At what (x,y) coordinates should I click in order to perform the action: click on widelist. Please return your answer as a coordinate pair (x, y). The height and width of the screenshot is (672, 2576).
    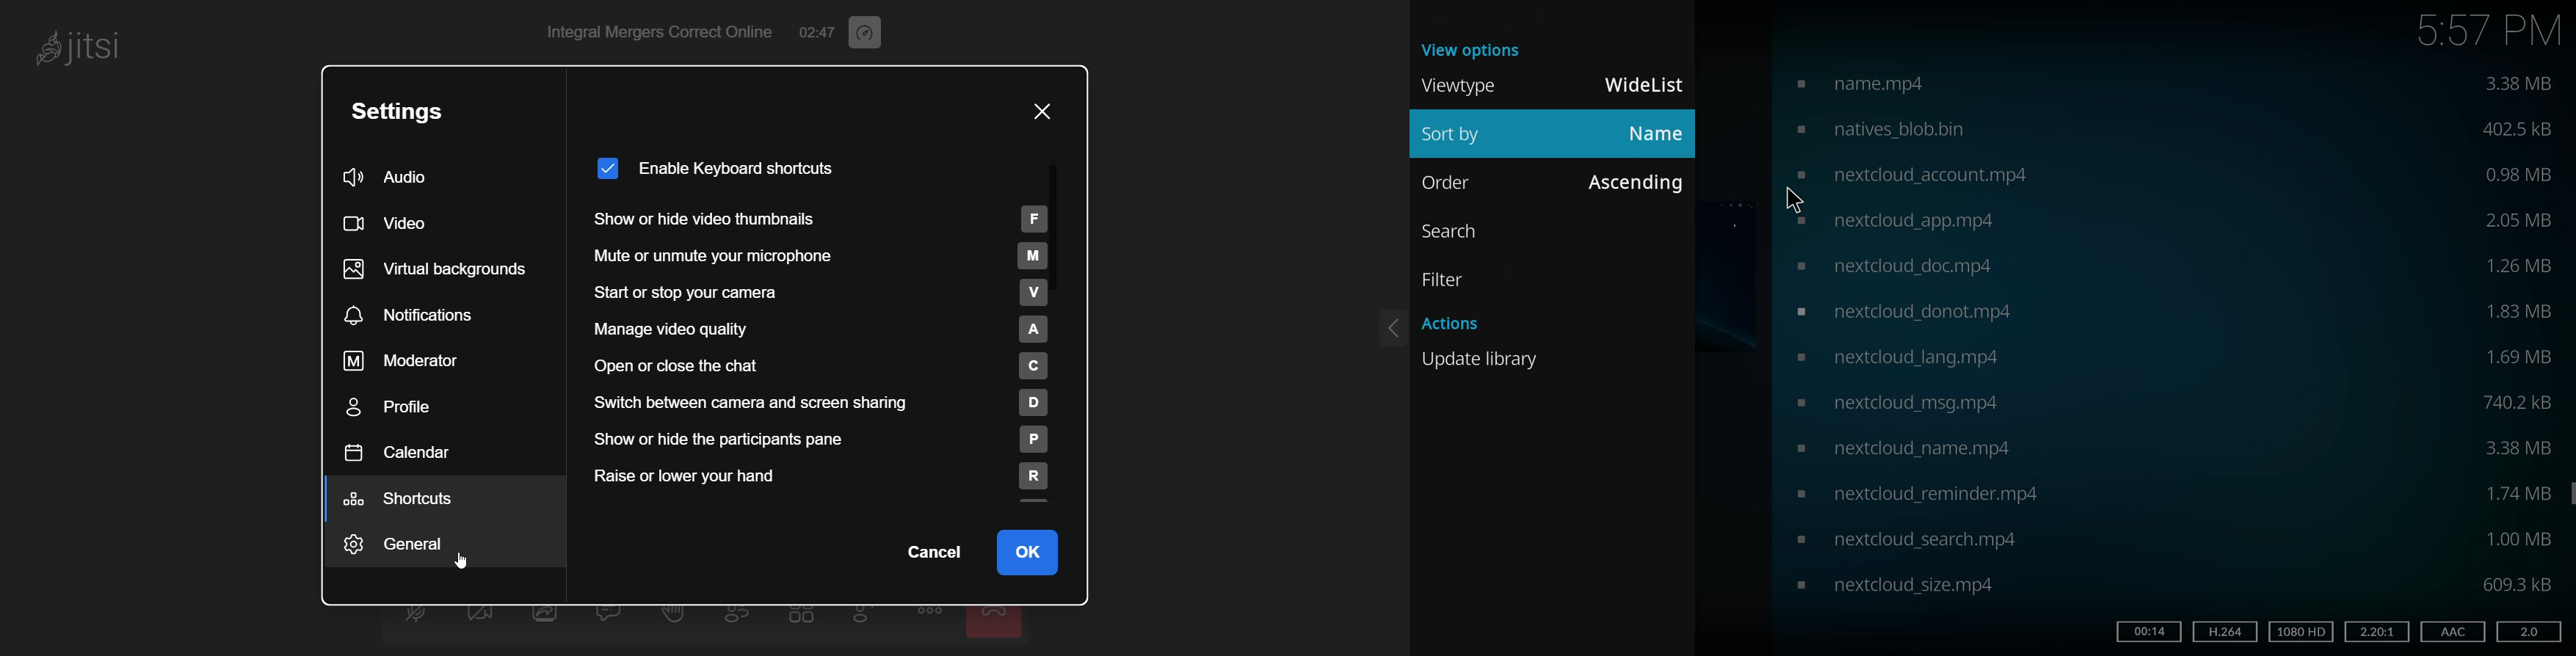
    Looking at the image, I should click on (1647, 85).